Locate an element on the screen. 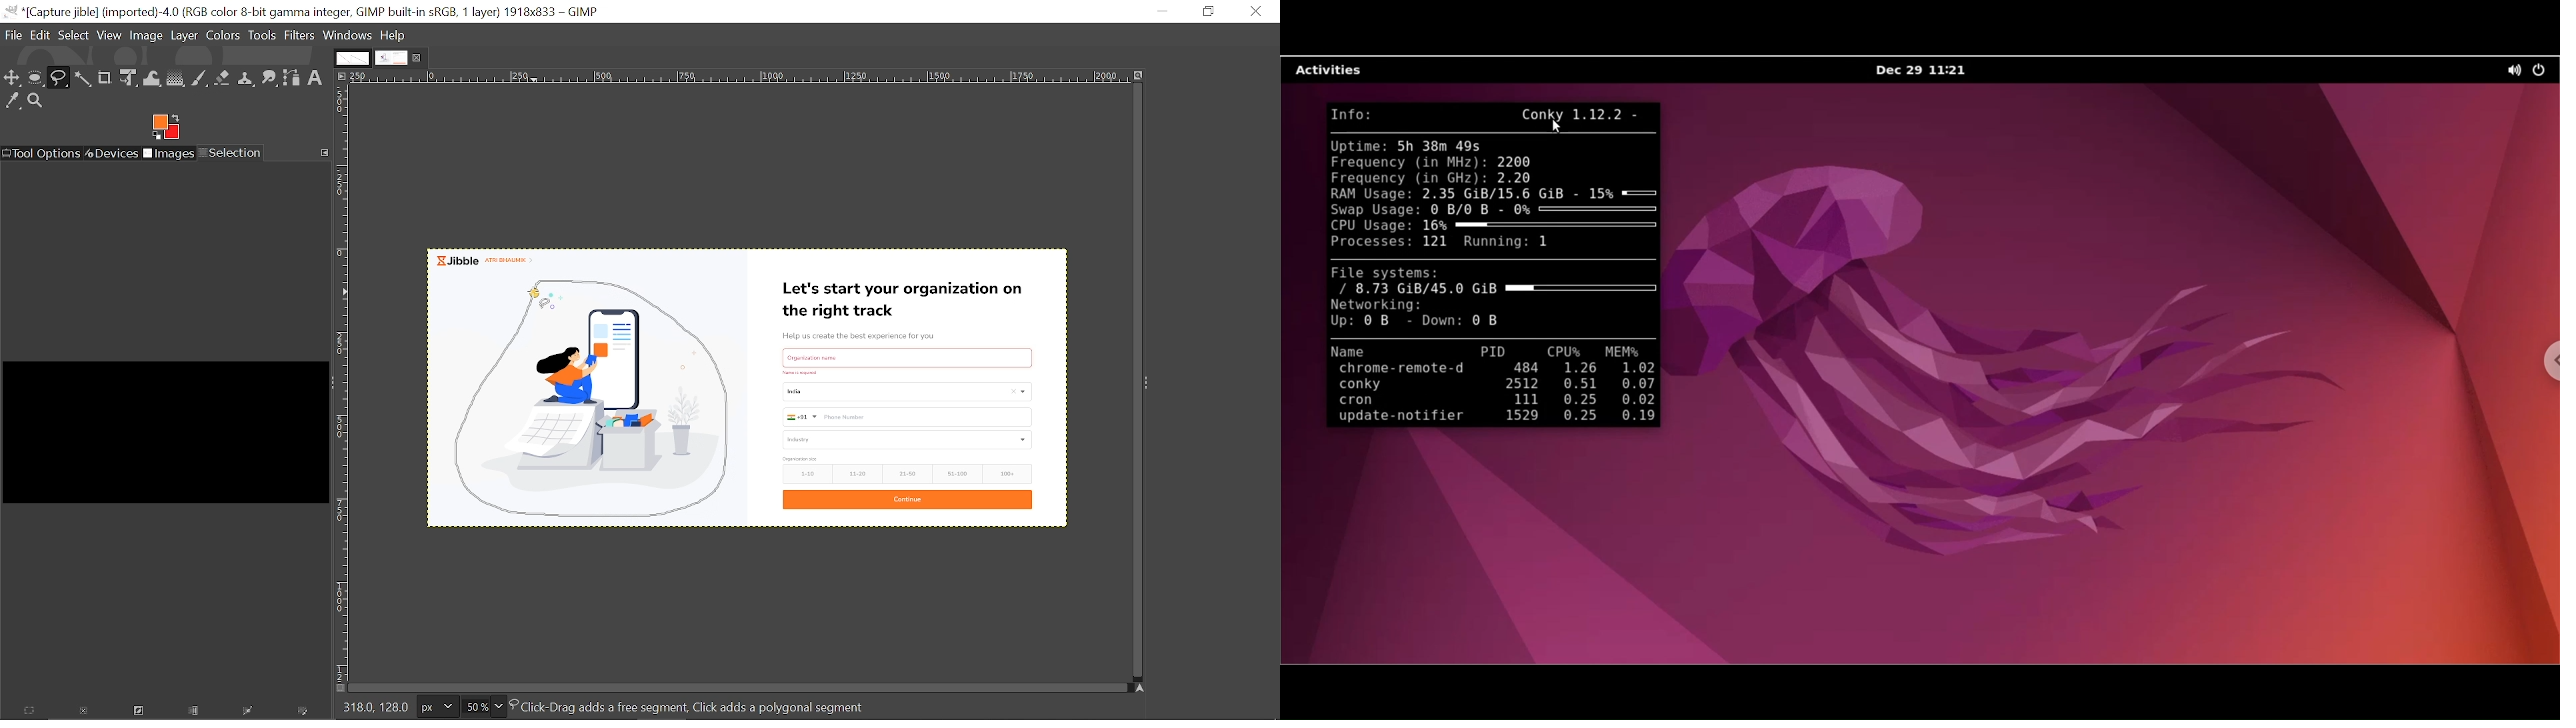 This screenshot has width=2576, height=728. selected area is located at coordinates (596, 393).